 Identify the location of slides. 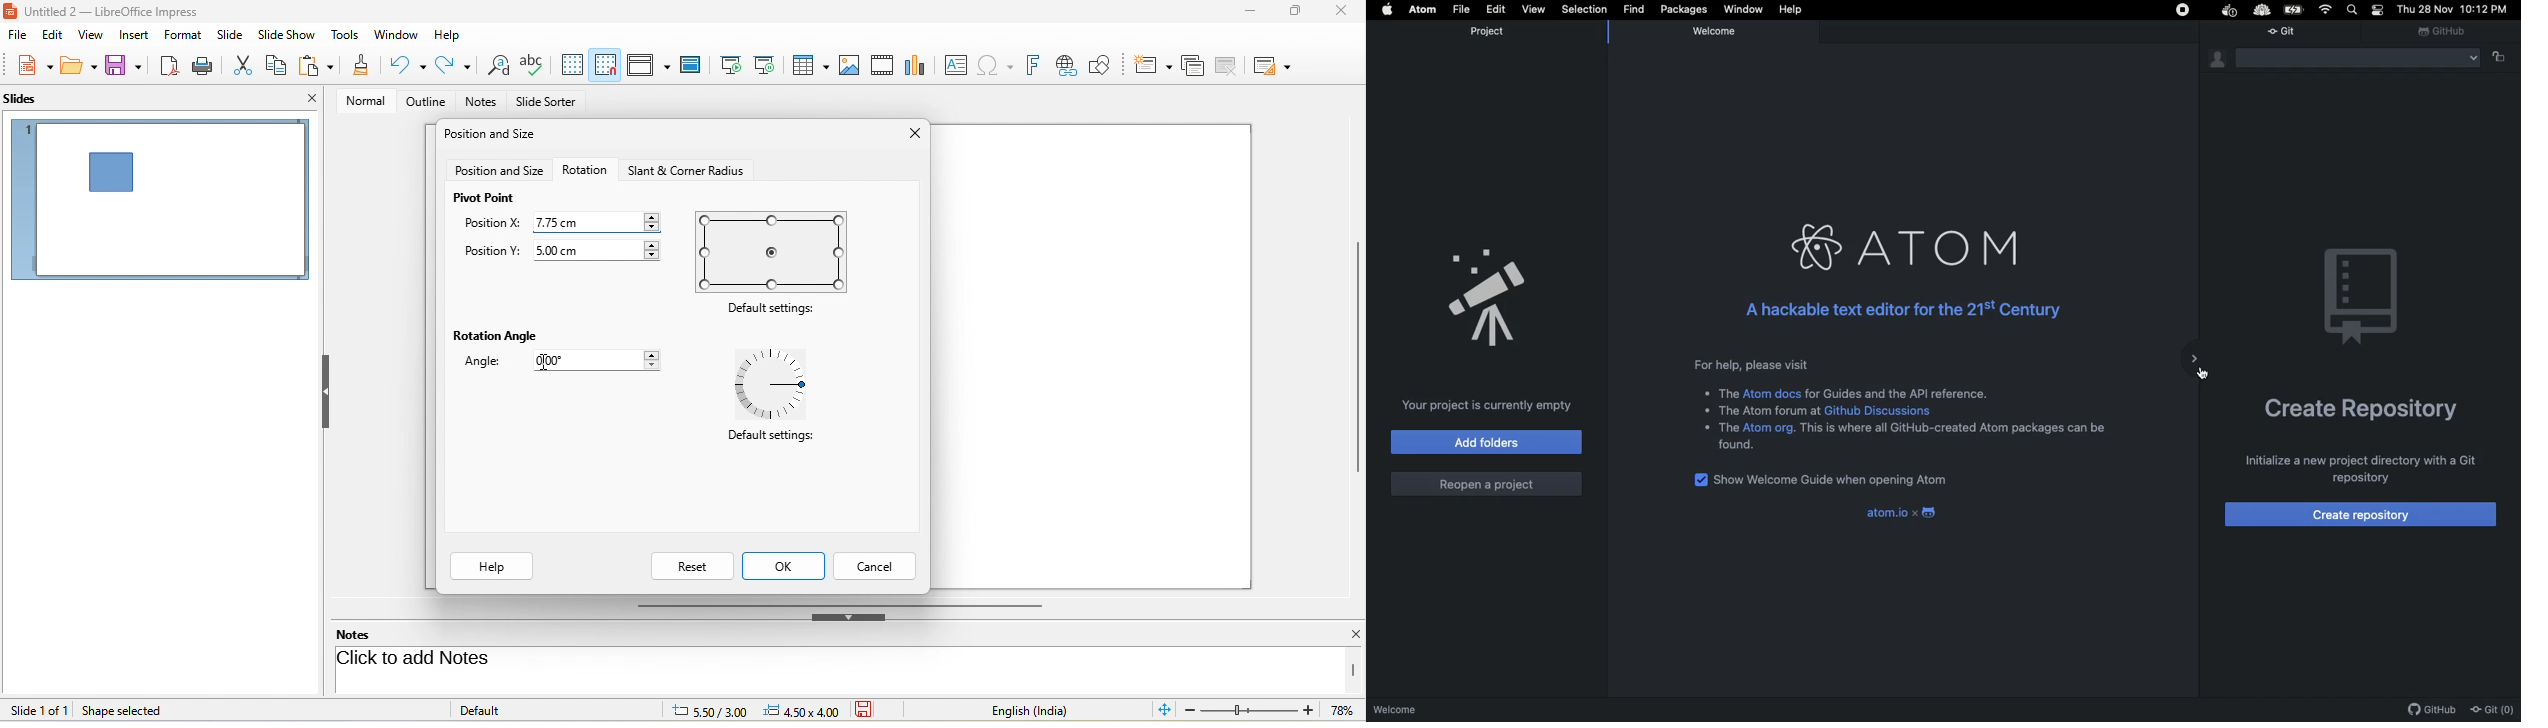
(31, 100).